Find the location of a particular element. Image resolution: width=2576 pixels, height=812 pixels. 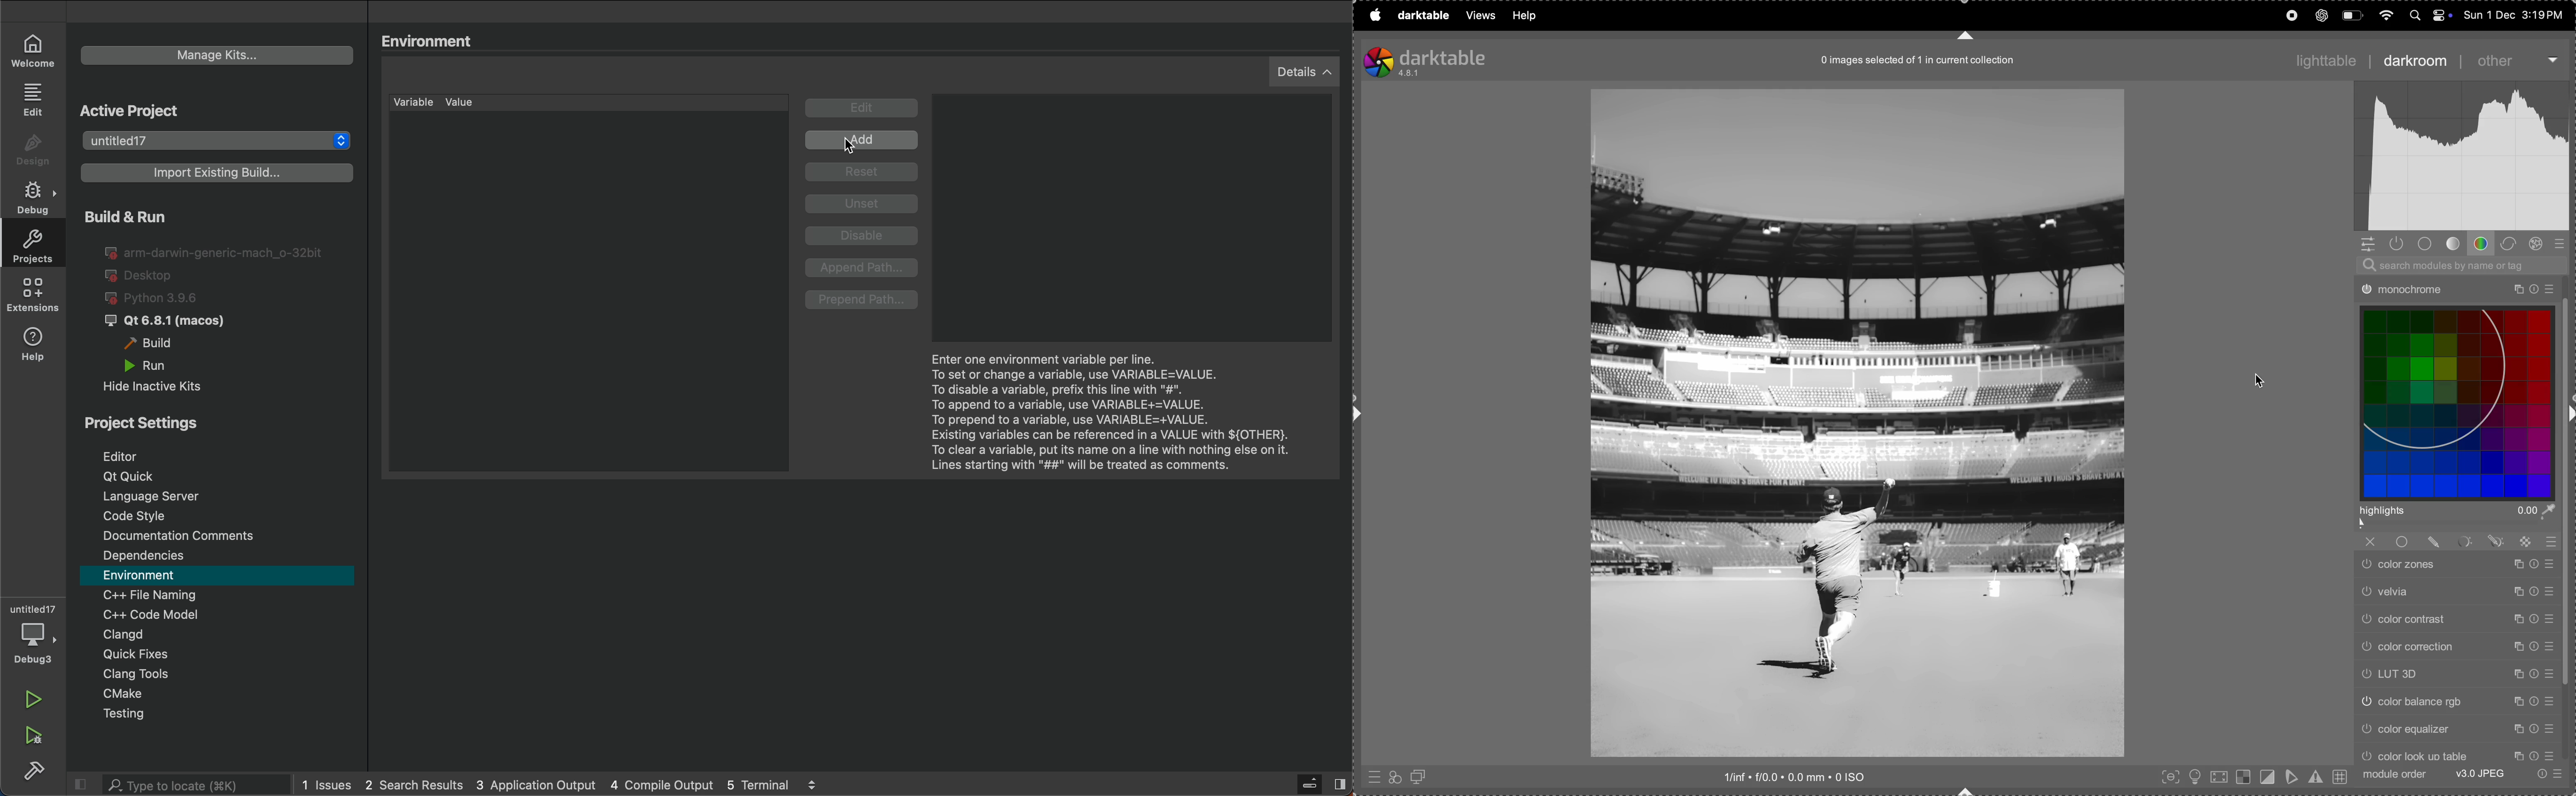

welcome is located at coordinates (34, 49).